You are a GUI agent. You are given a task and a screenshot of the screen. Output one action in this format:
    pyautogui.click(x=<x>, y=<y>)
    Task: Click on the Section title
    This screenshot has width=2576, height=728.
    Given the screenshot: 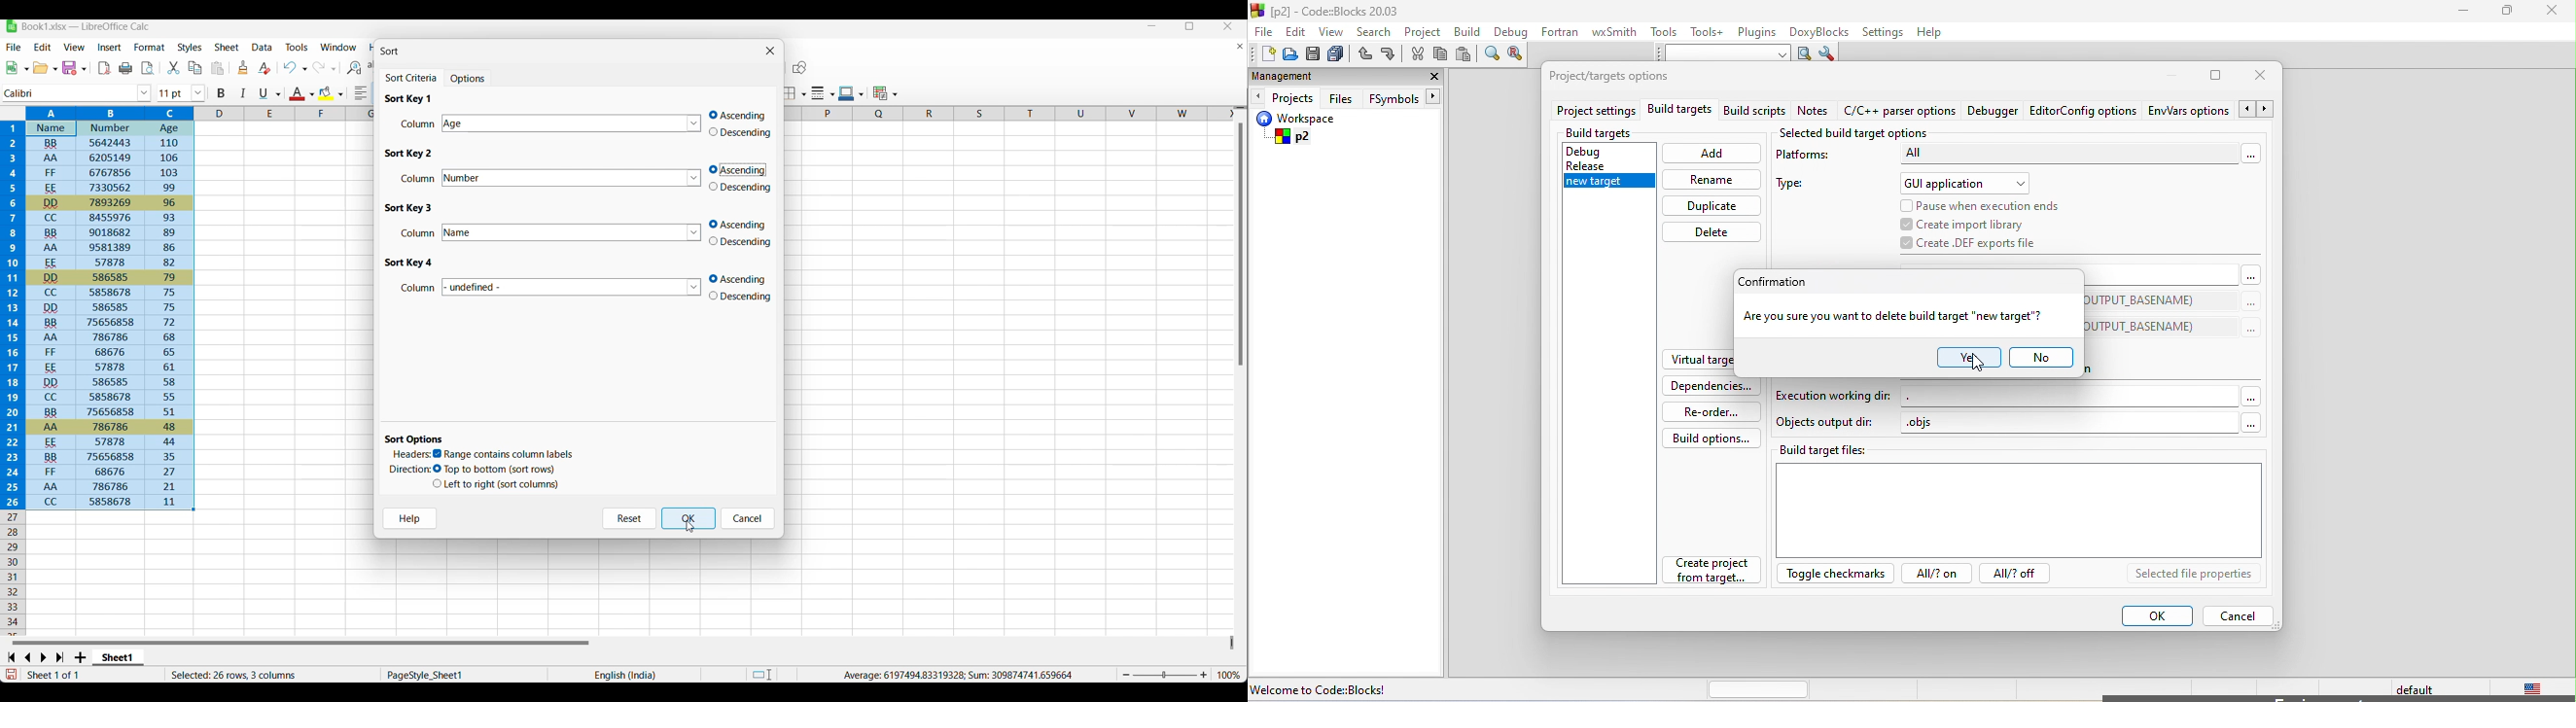 What is the action you would take?
    pyautogui.click(x=415, y=439)
    